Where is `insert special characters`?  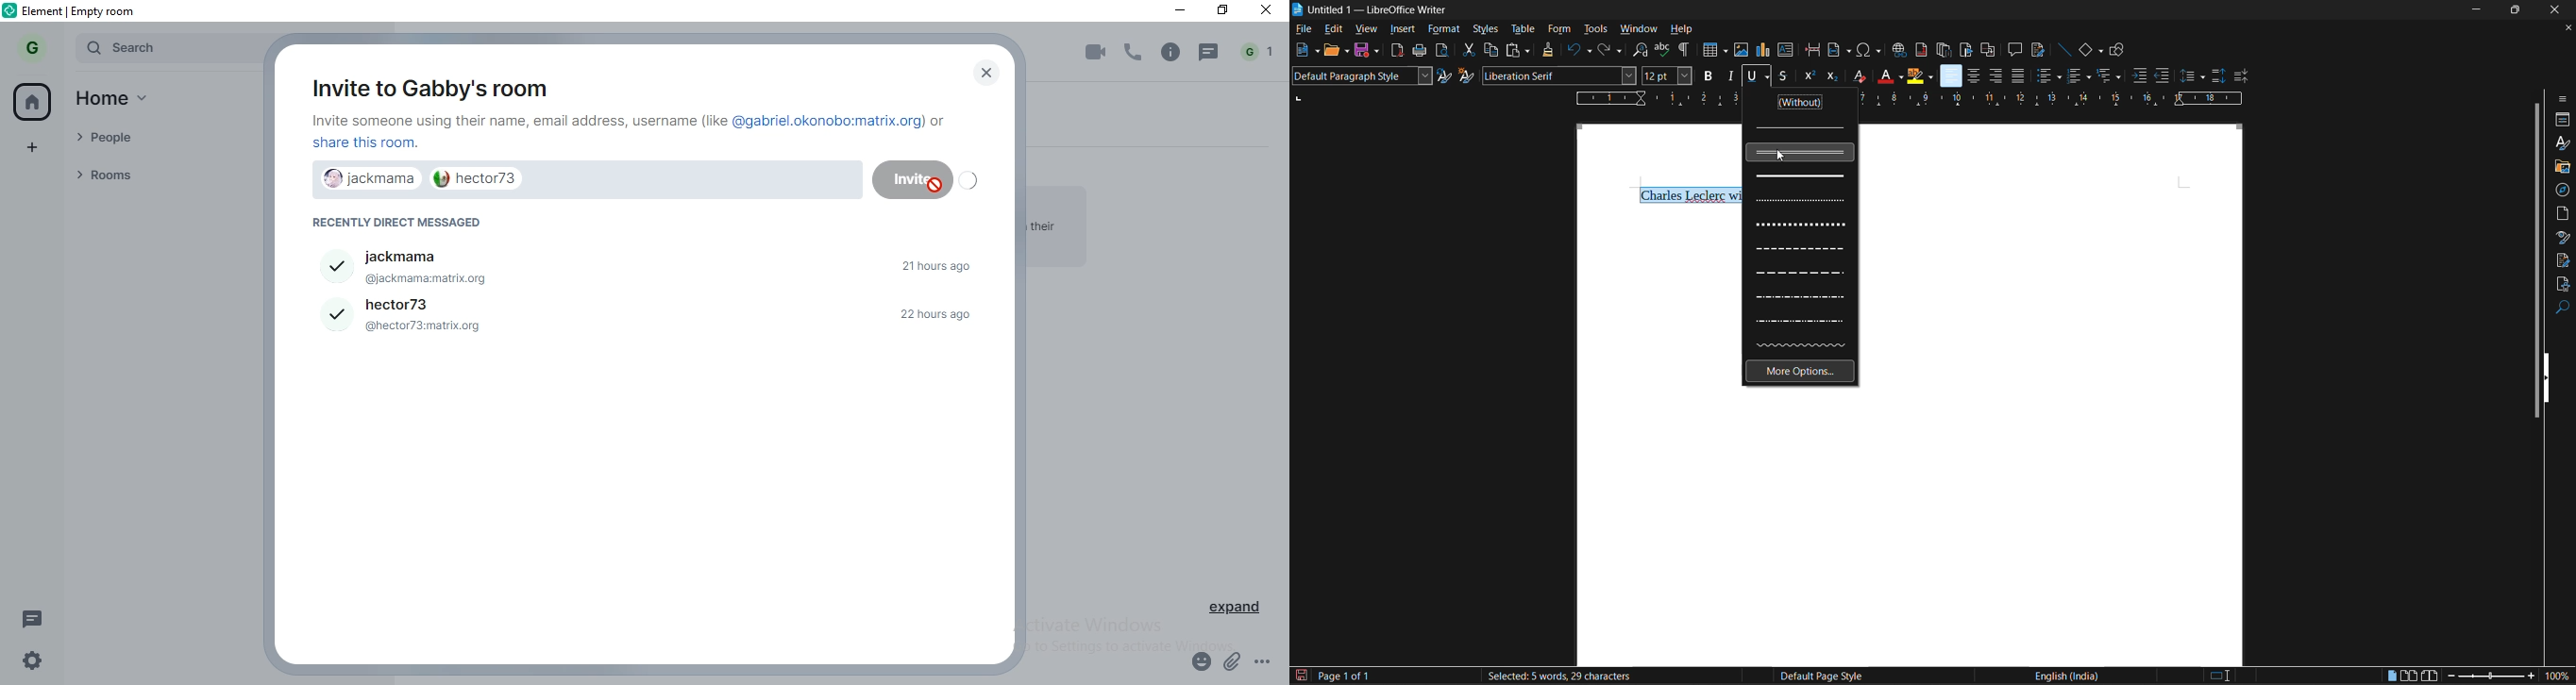 insert special characters is located at coordinates (1867, 50).